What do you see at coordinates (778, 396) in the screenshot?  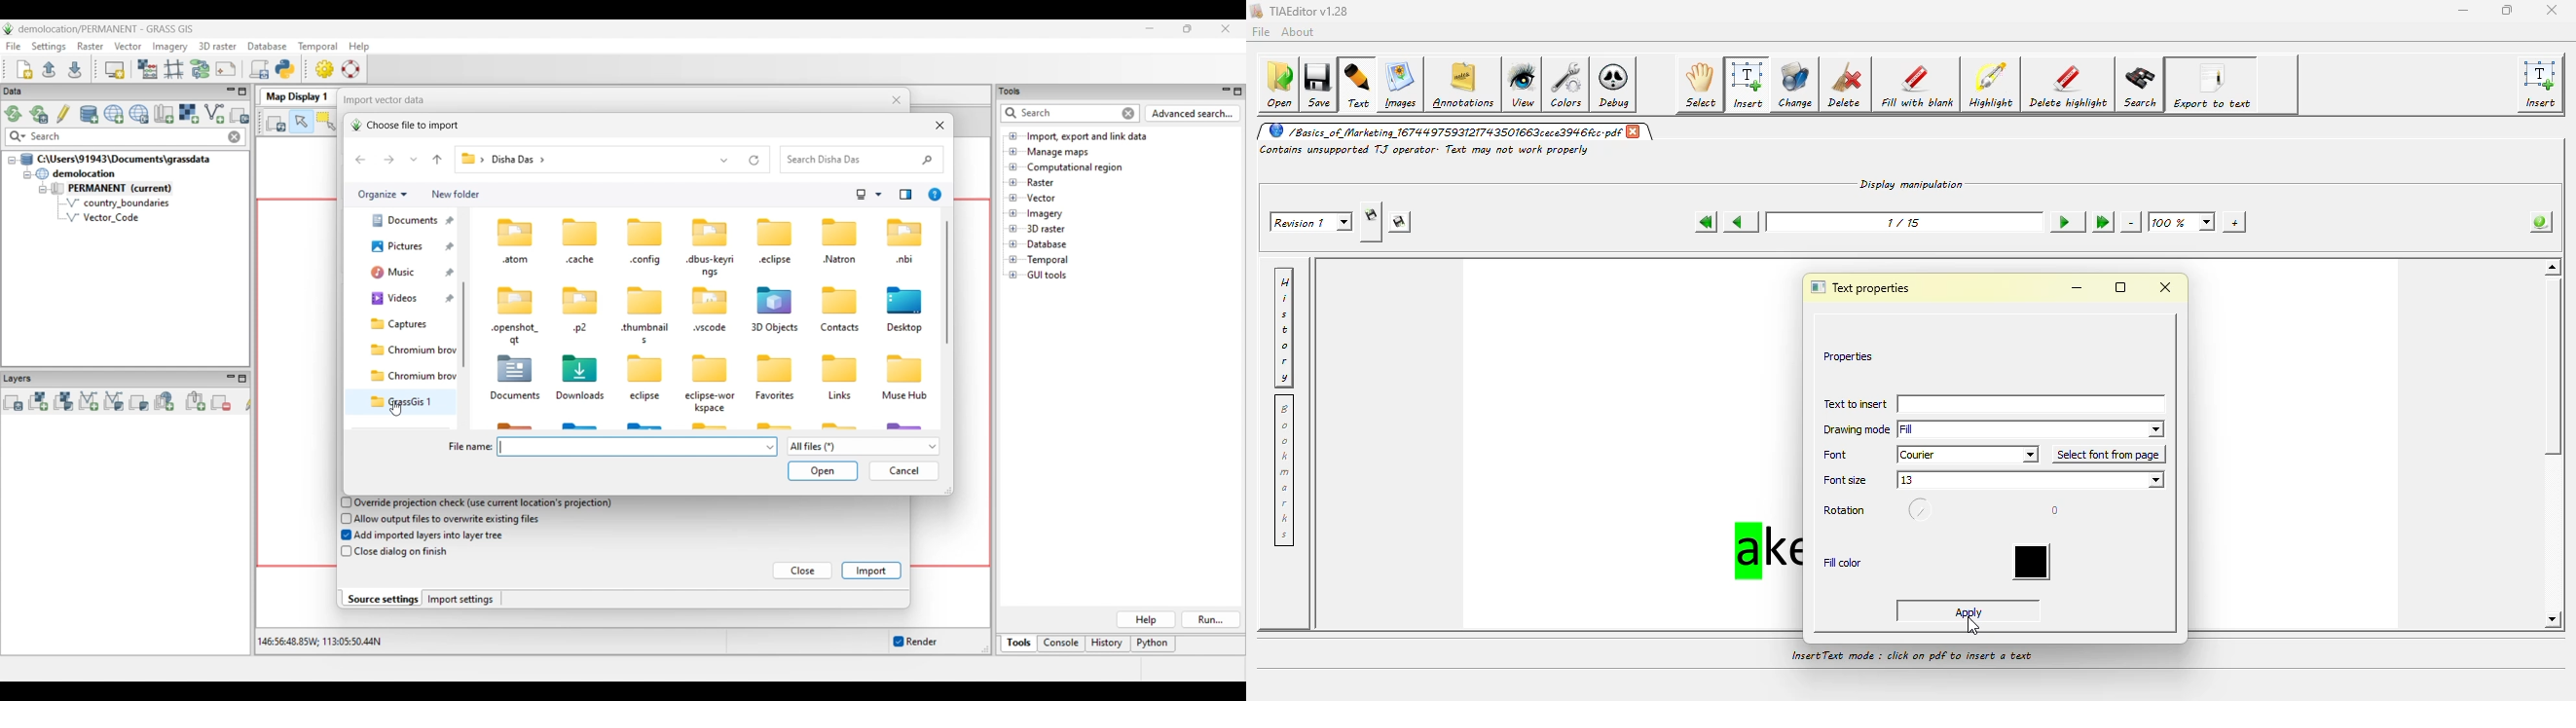 I see `Favorites` at bounding box center [778, 396].